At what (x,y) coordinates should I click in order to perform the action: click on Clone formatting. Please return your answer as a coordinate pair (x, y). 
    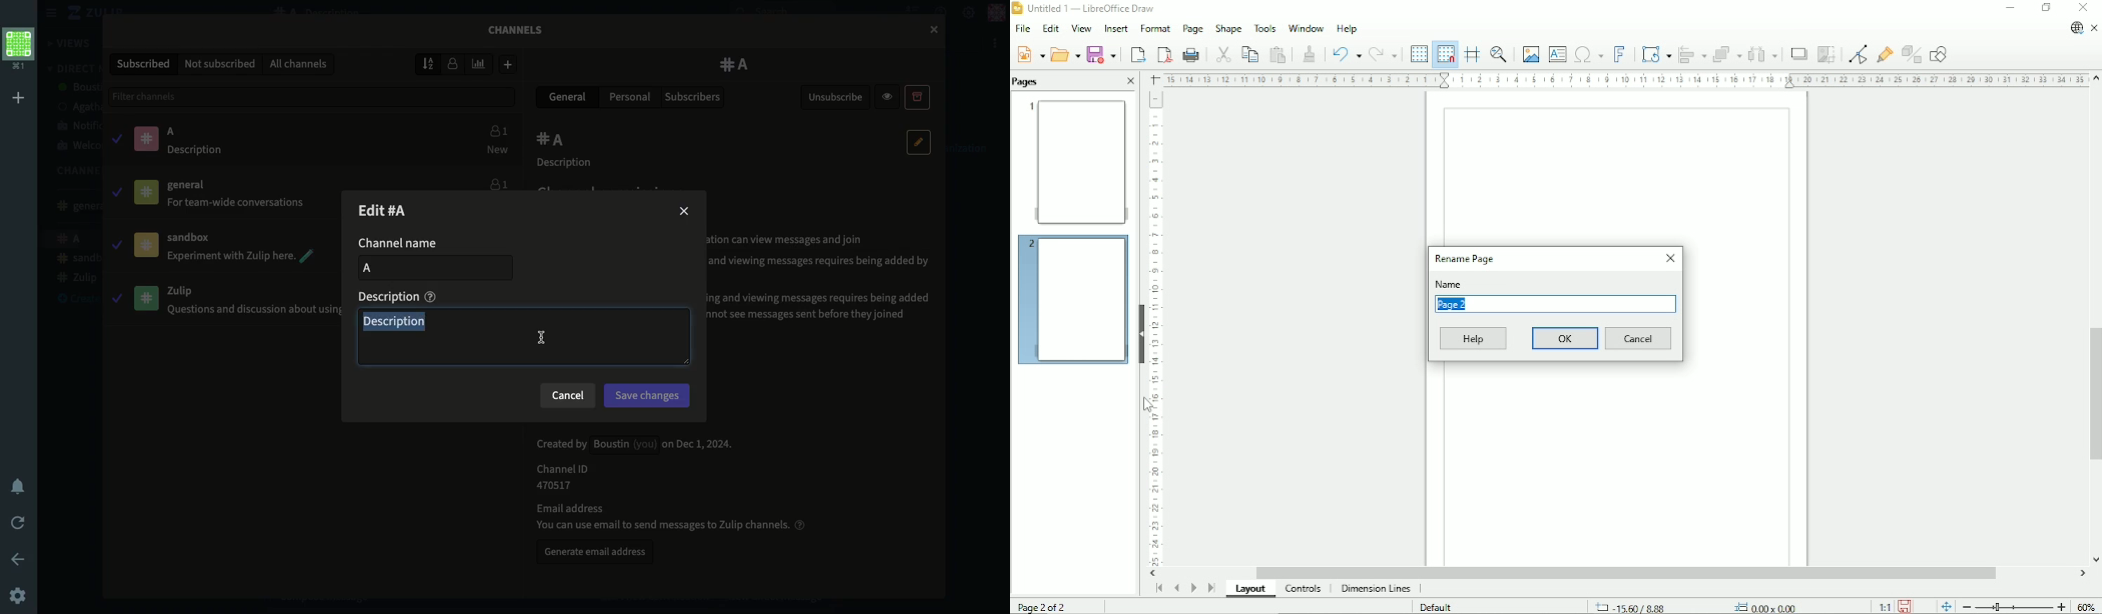
    Looking at the image, I should click on (1309, 52).